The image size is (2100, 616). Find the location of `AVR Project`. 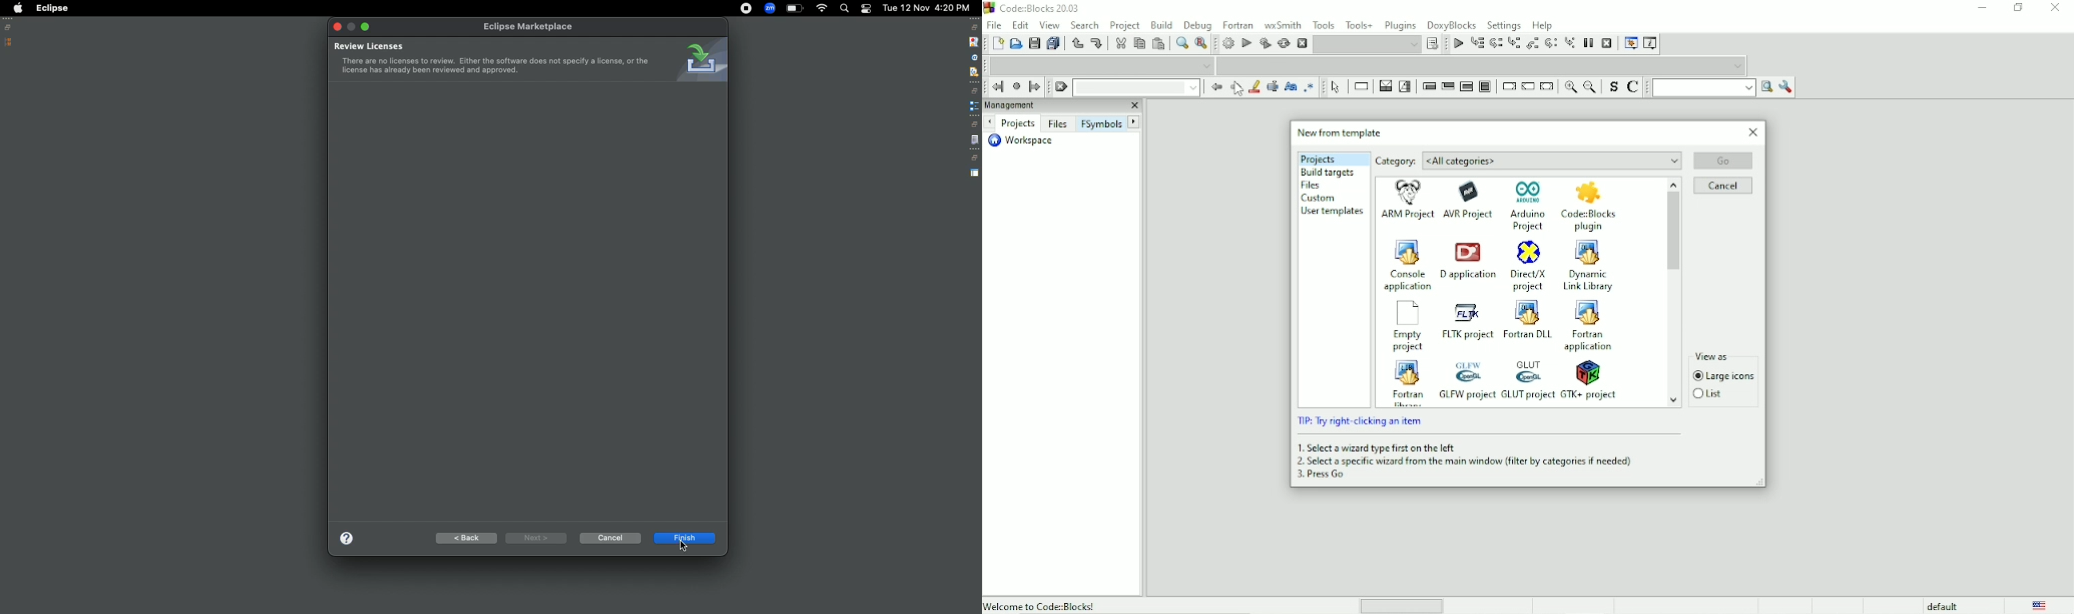

AVR Project is located at coordinates (1471, 200).